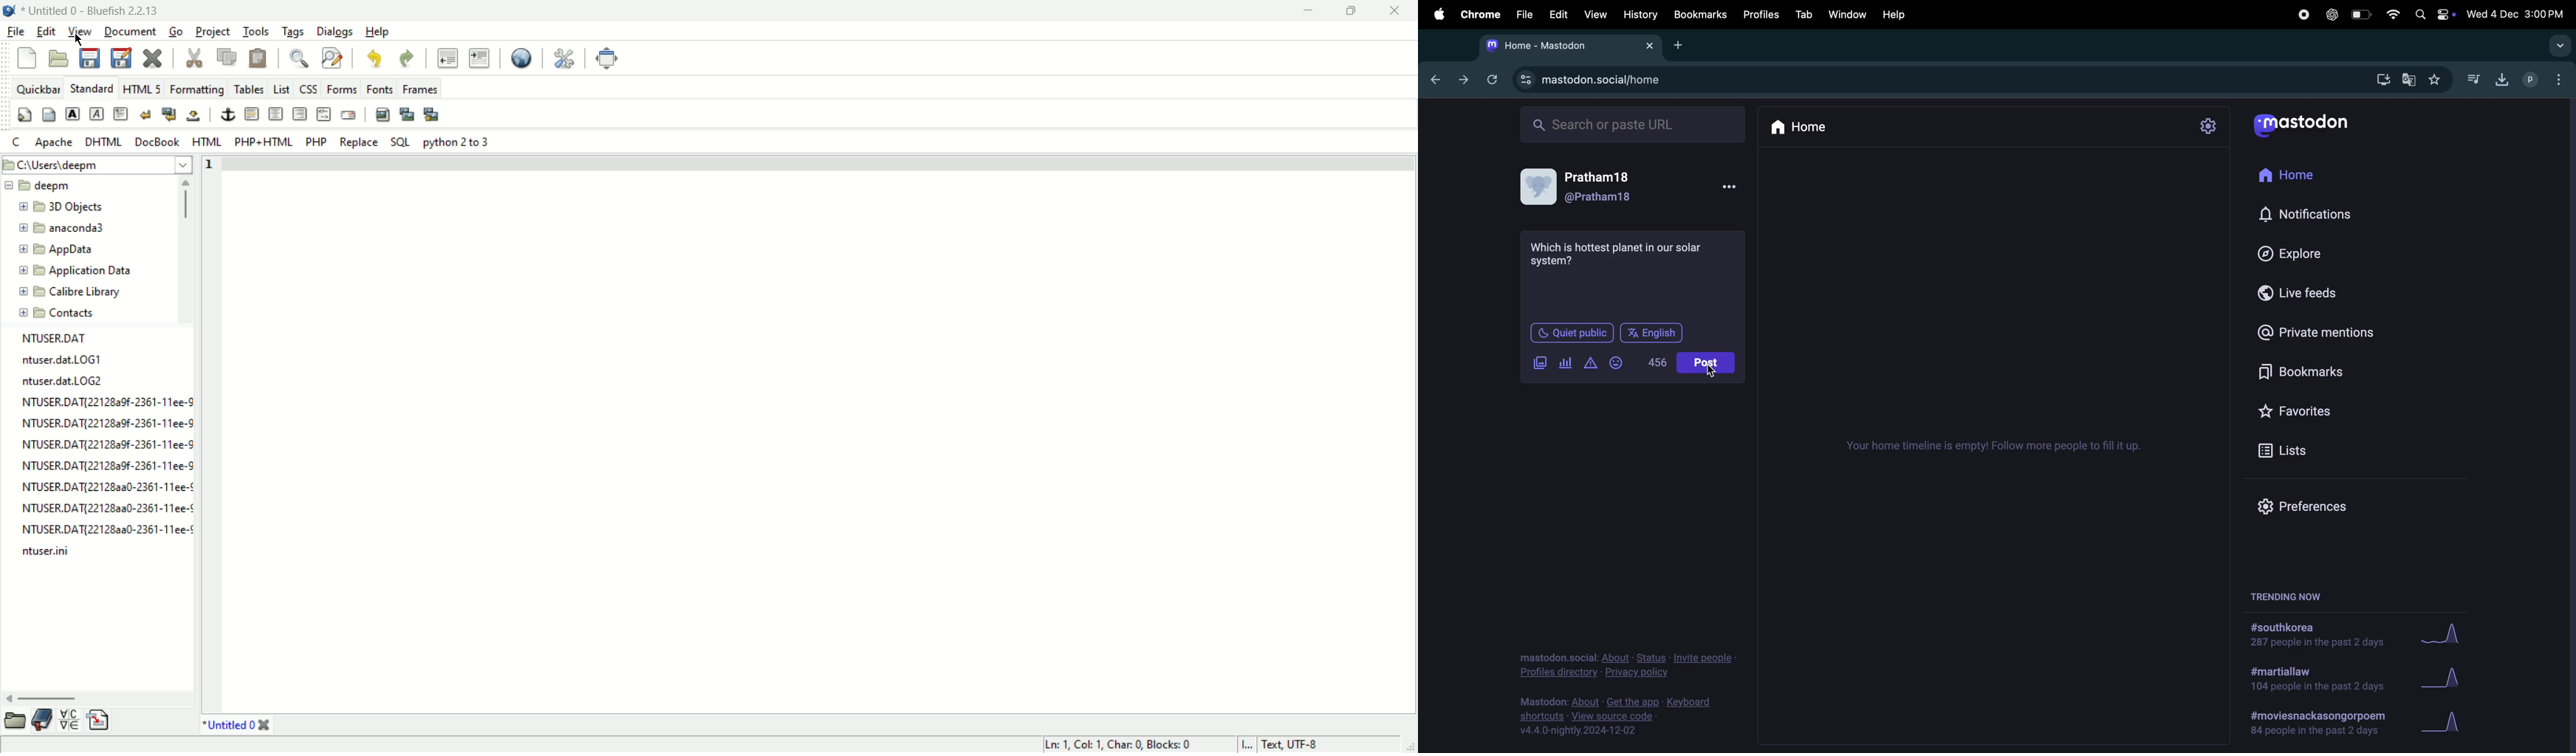 The image size is (2576, 756). Describe the element at coordinates (2437, 78) in the screenshot. I see `favourites` at that location.